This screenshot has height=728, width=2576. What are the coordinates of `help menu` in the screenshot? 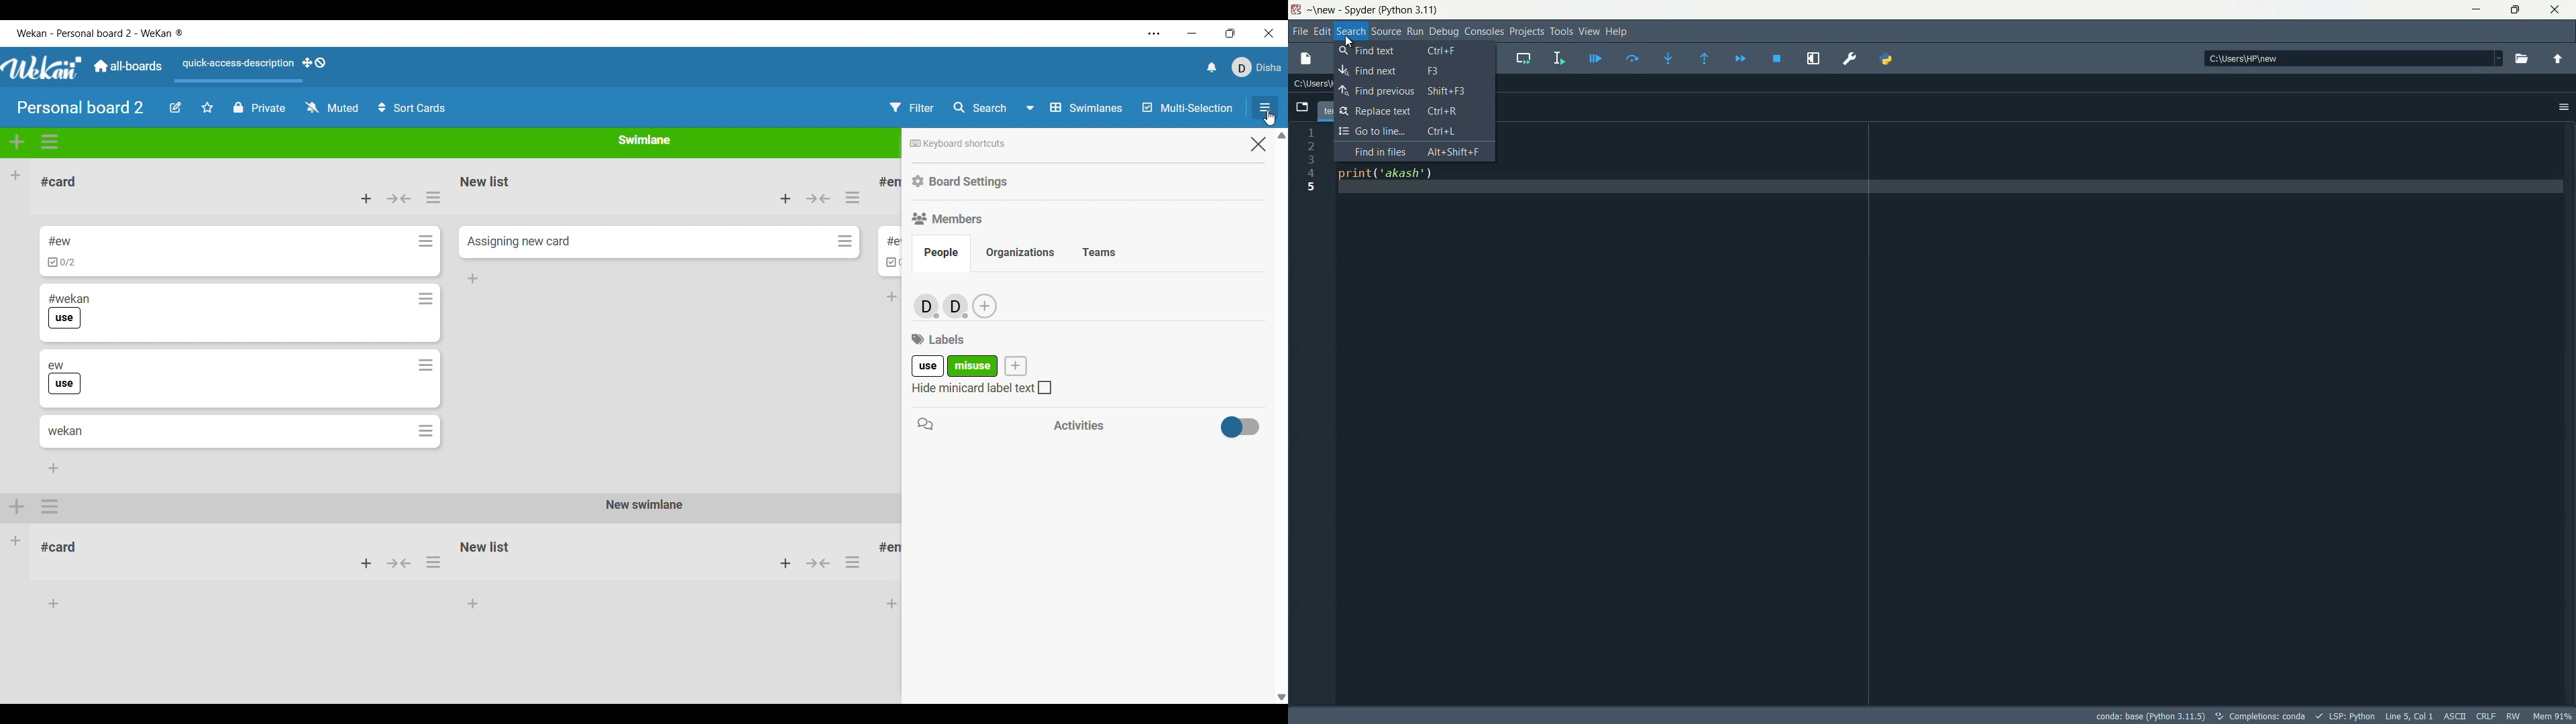 It's located at (1621, 31).